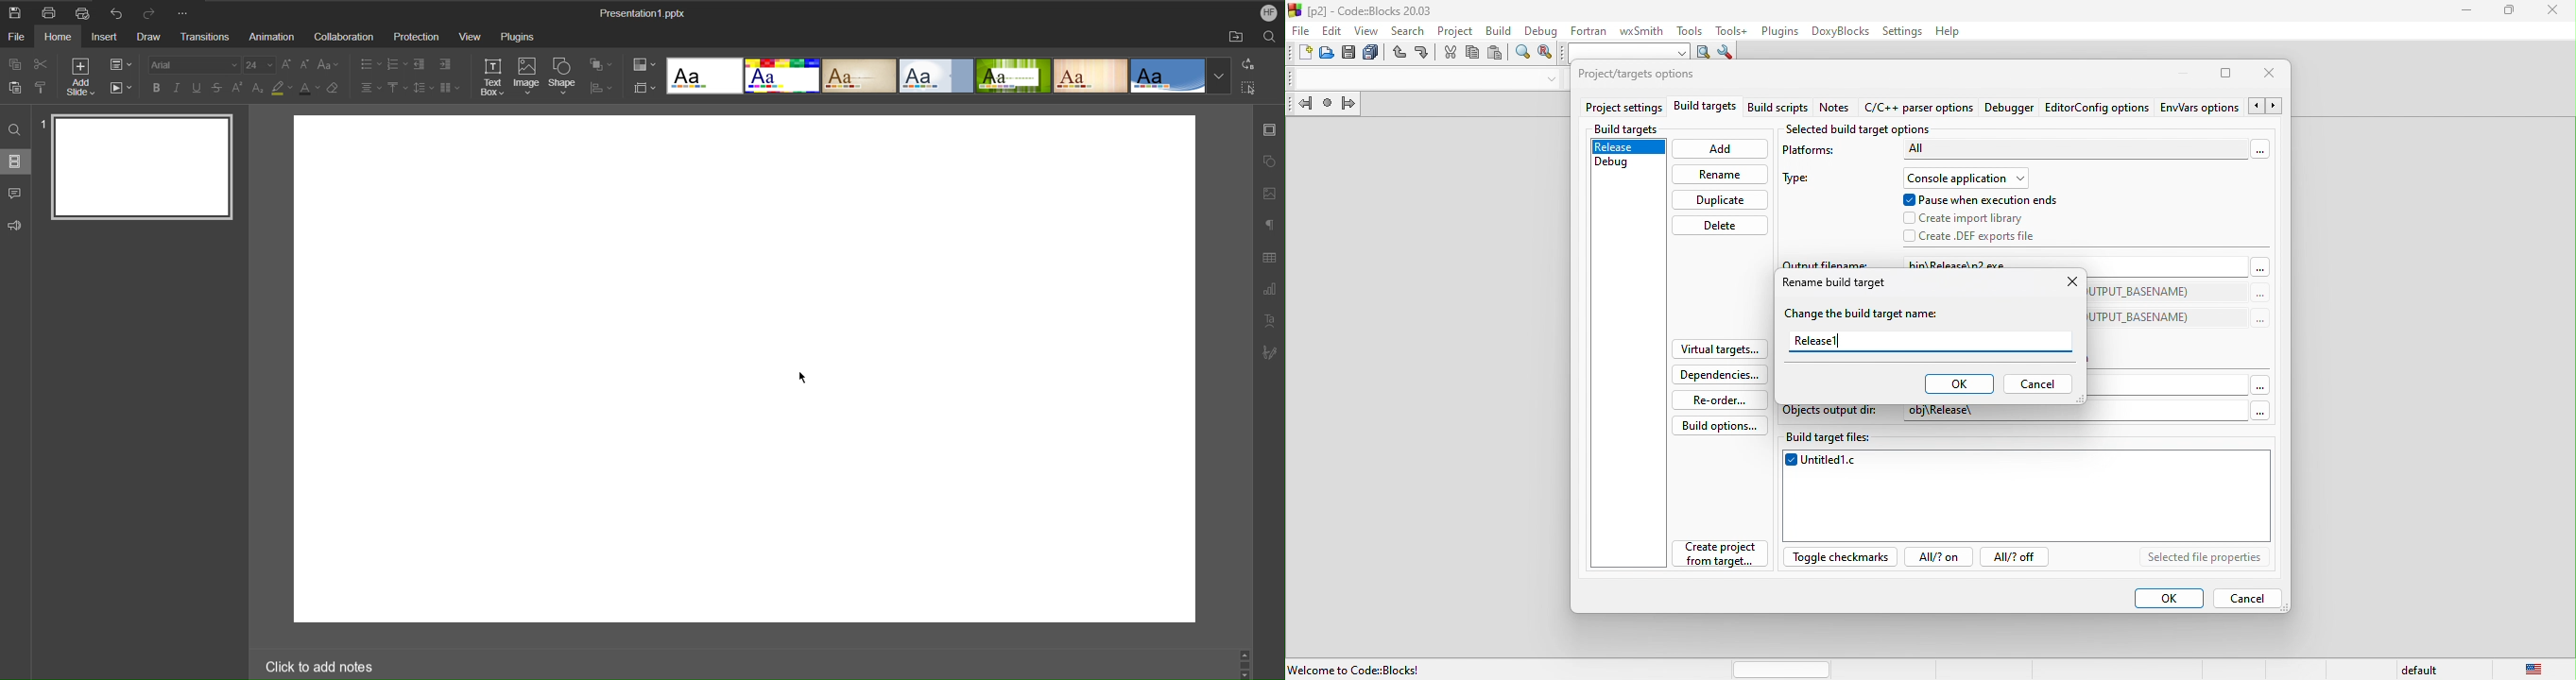  Describe the element at coordinates (2550, 11) in the screenshot. I see `close` at that location.